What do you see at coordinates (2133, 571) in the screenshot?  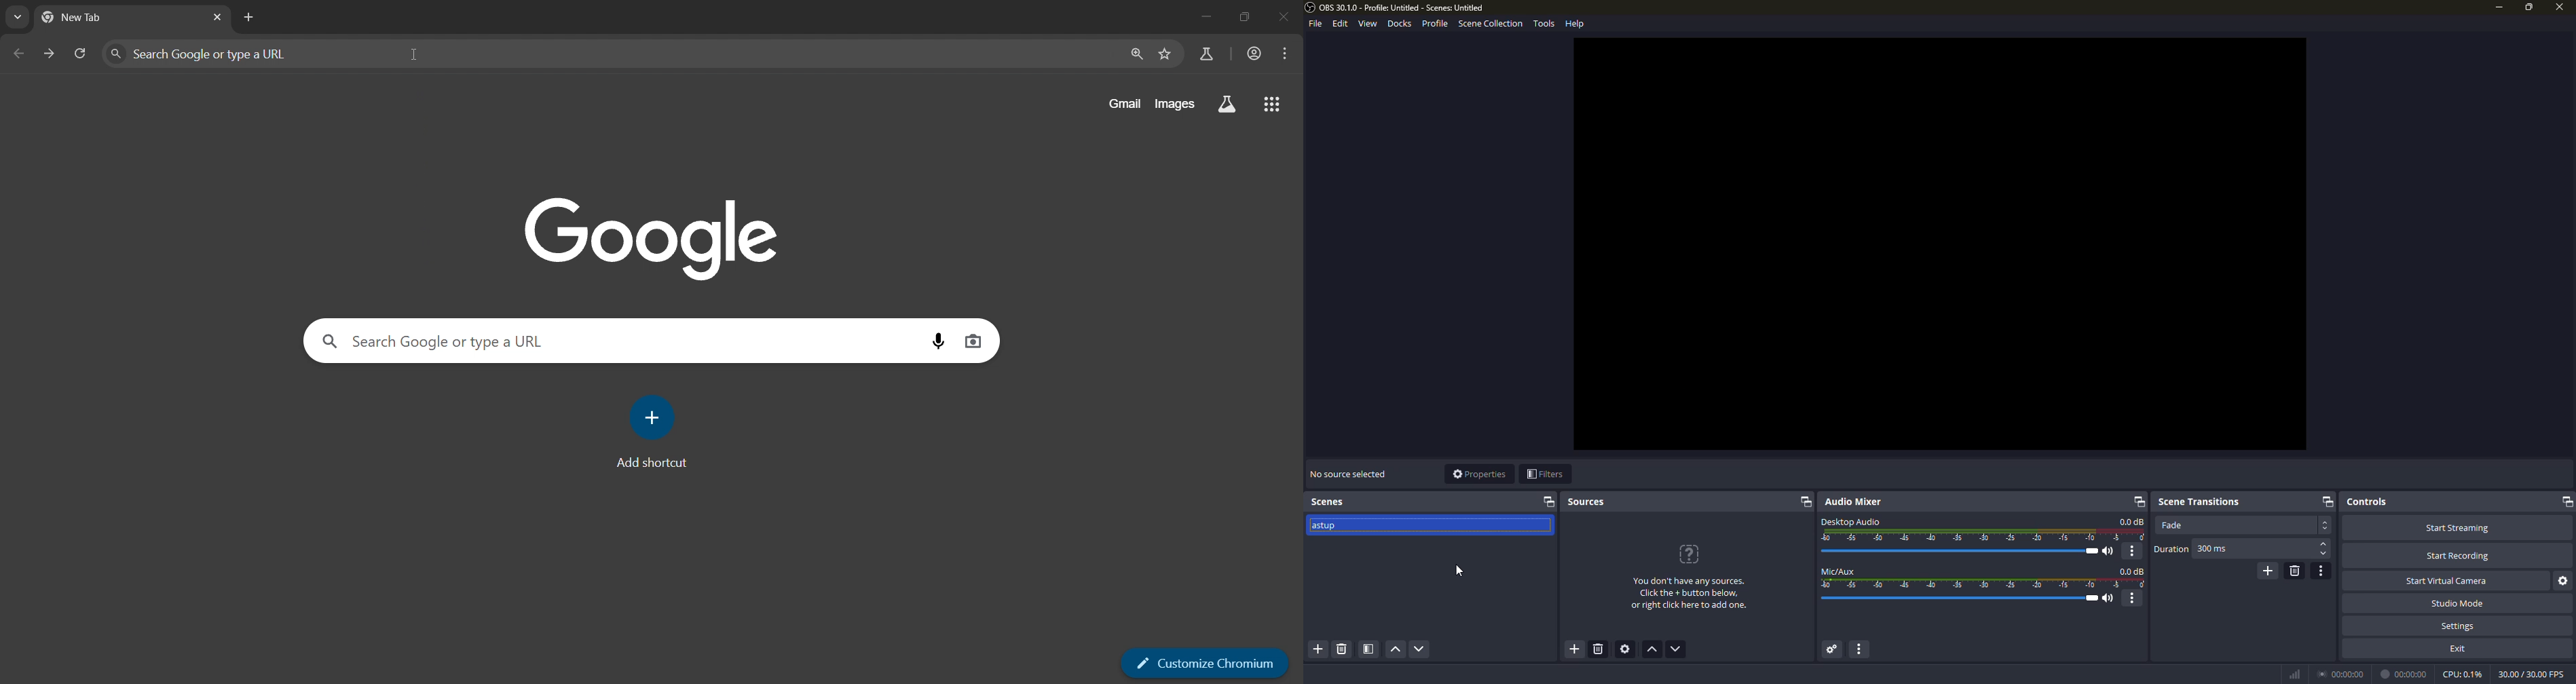 I see `db` at bounding box center [2133, 571].